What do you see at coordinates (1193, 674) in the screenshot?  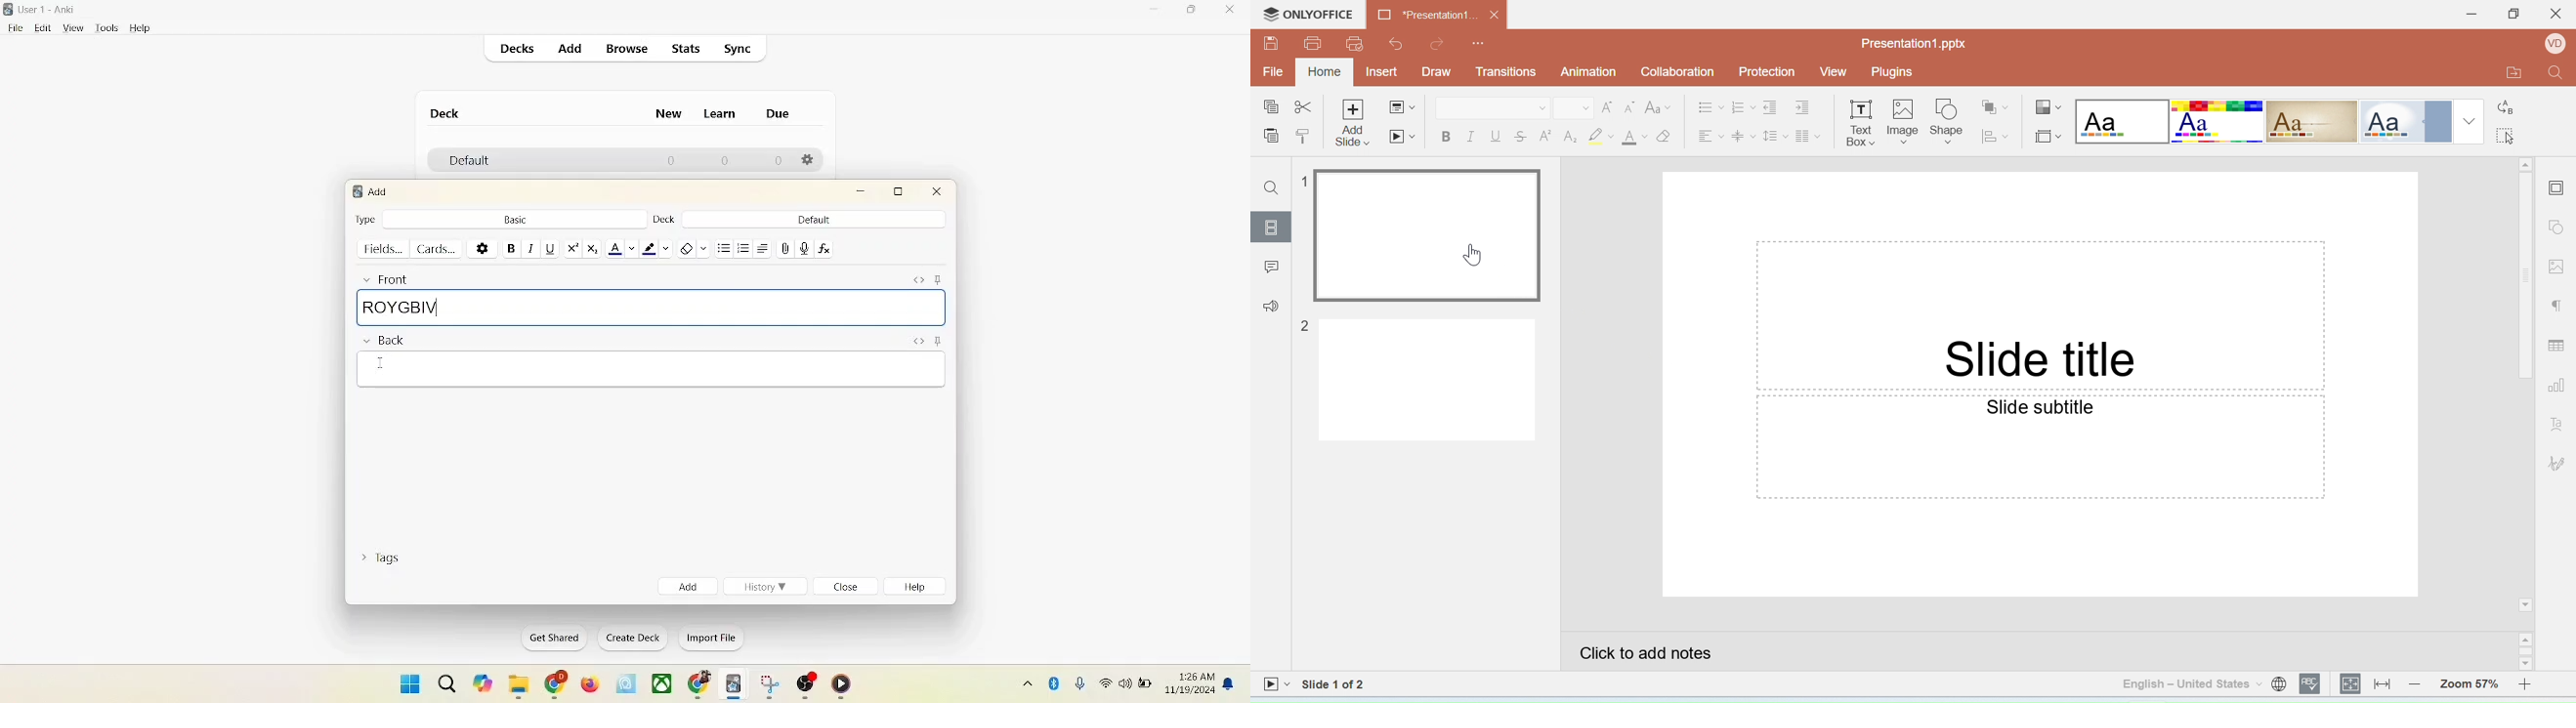 I see `time` at bounding box center [1193, 674].